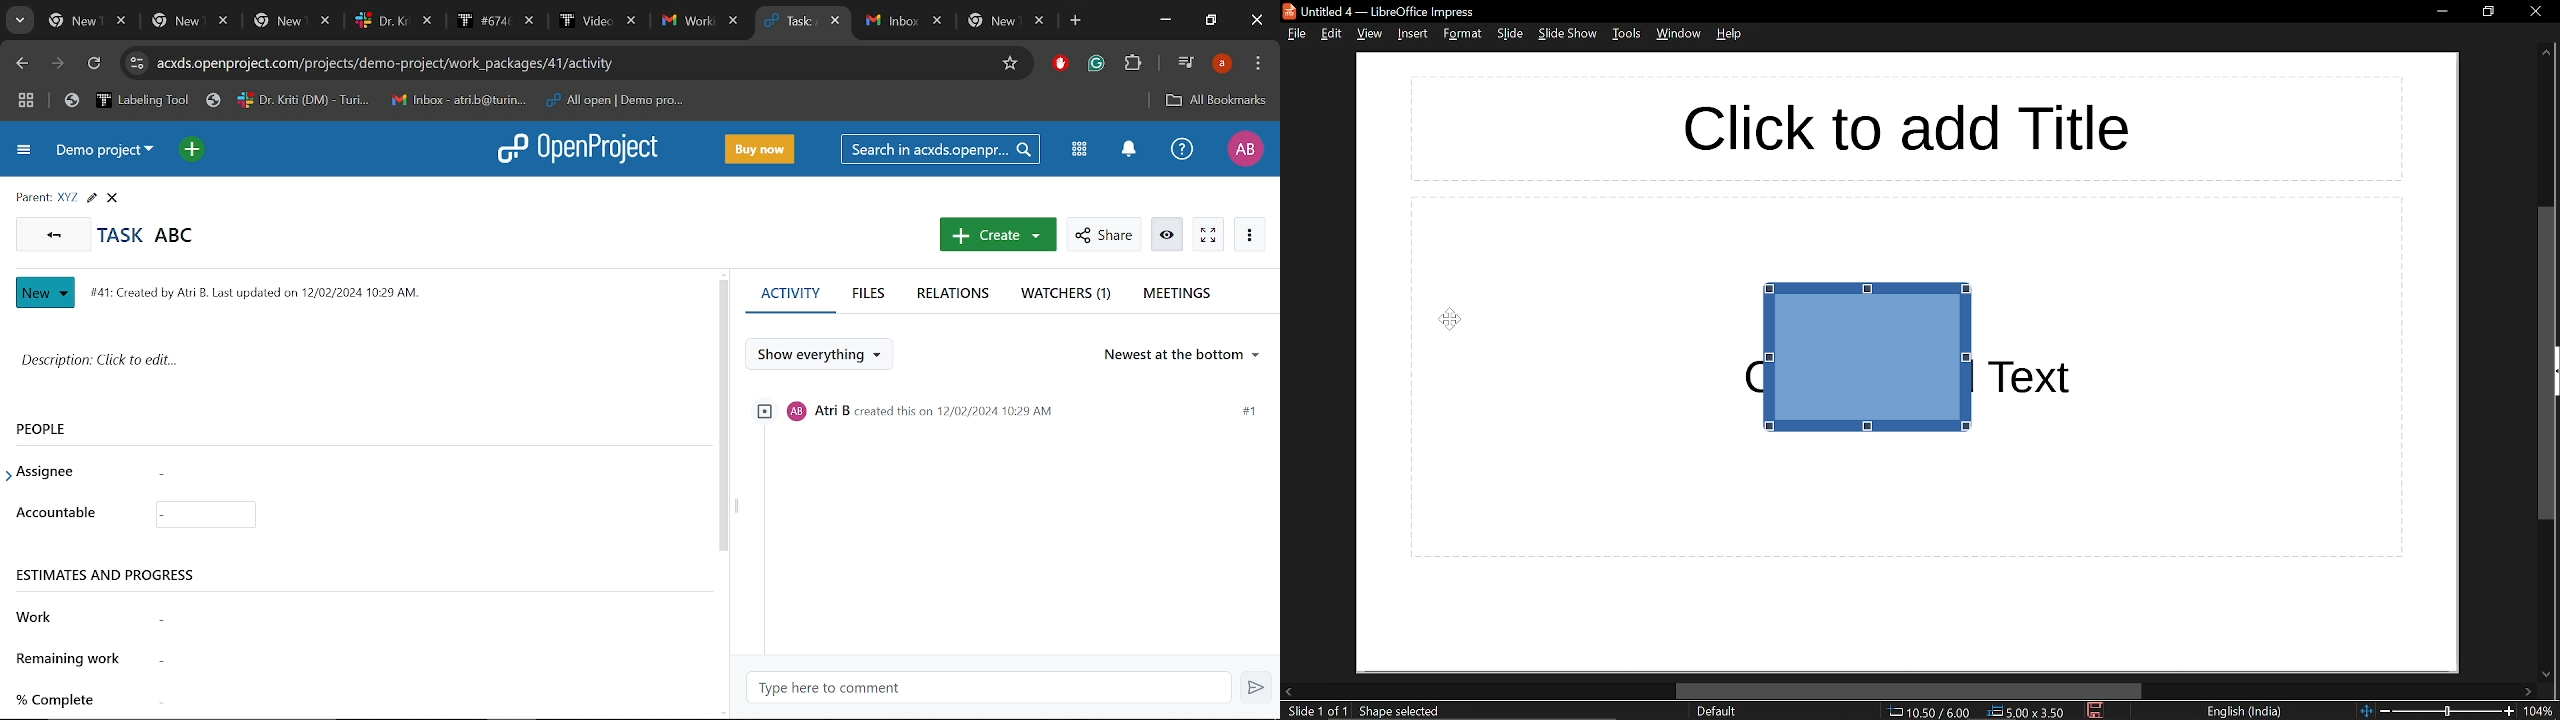  What do you see at coordinates (1316, 711) in the screenshot?
I see `current slide` at bounding box center [1316, 711].